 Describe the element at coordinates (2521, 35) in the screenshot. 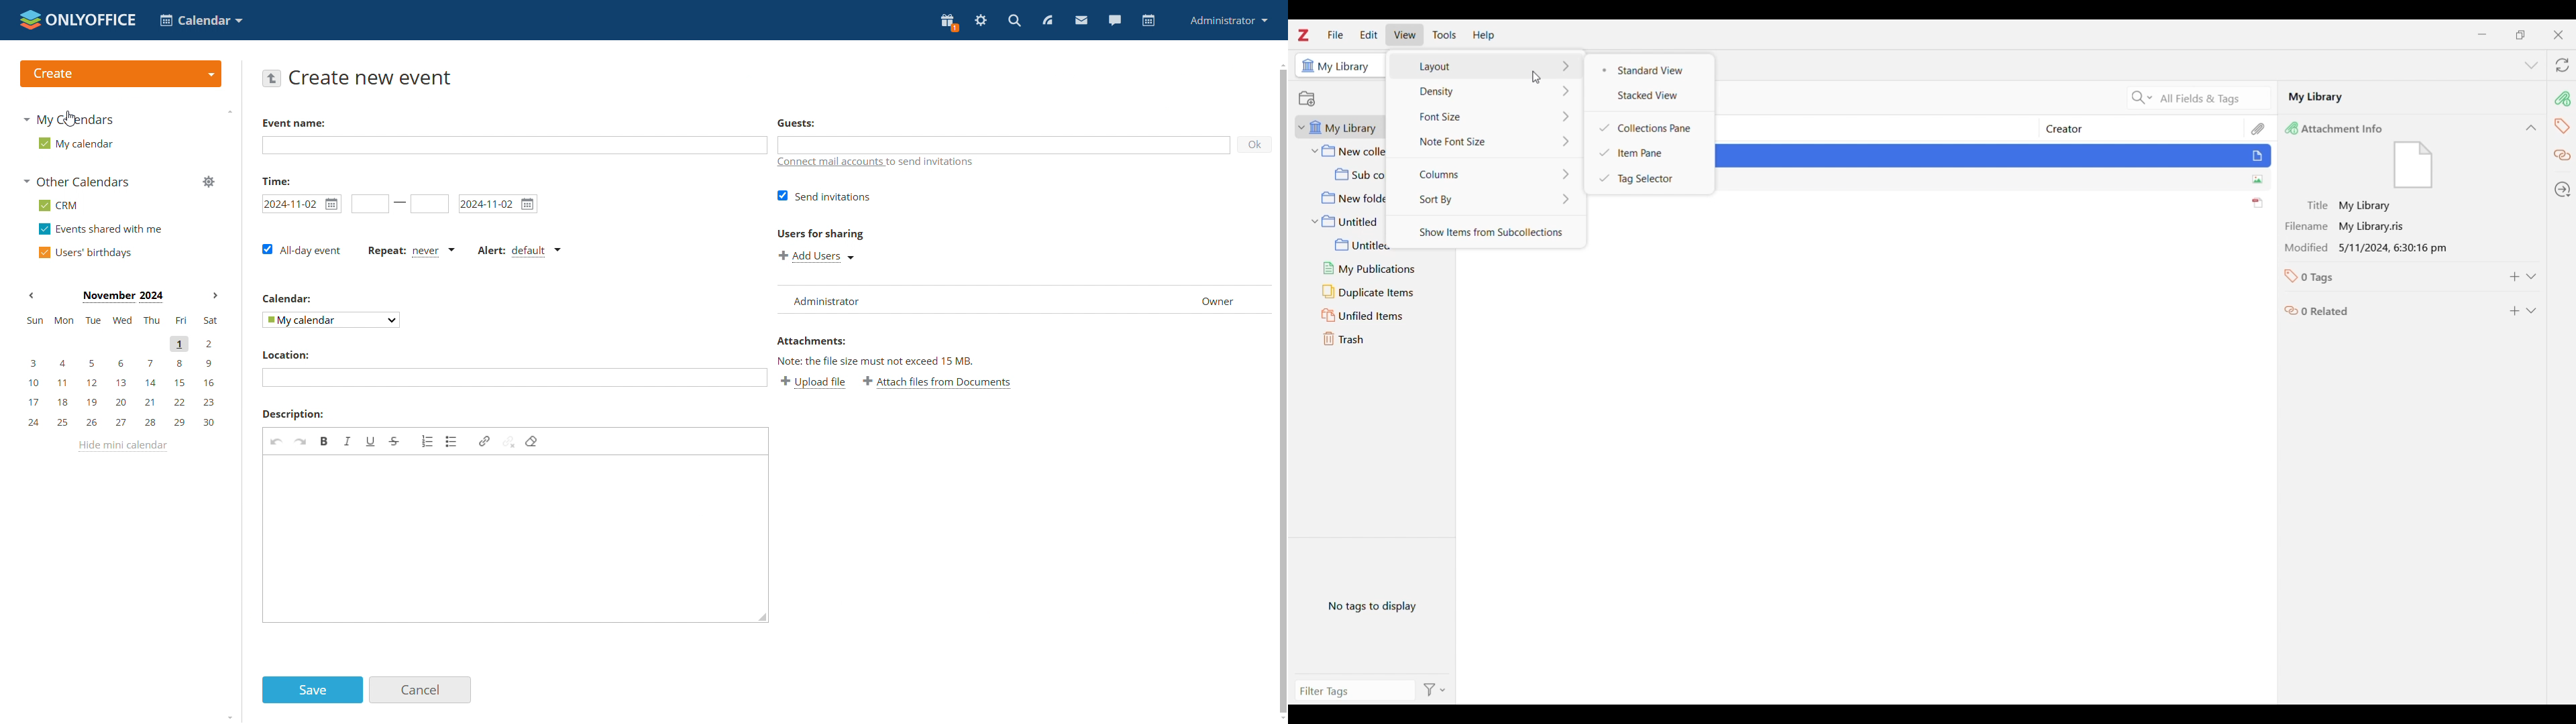

I see `Show interface in a smaller tab` at that location.